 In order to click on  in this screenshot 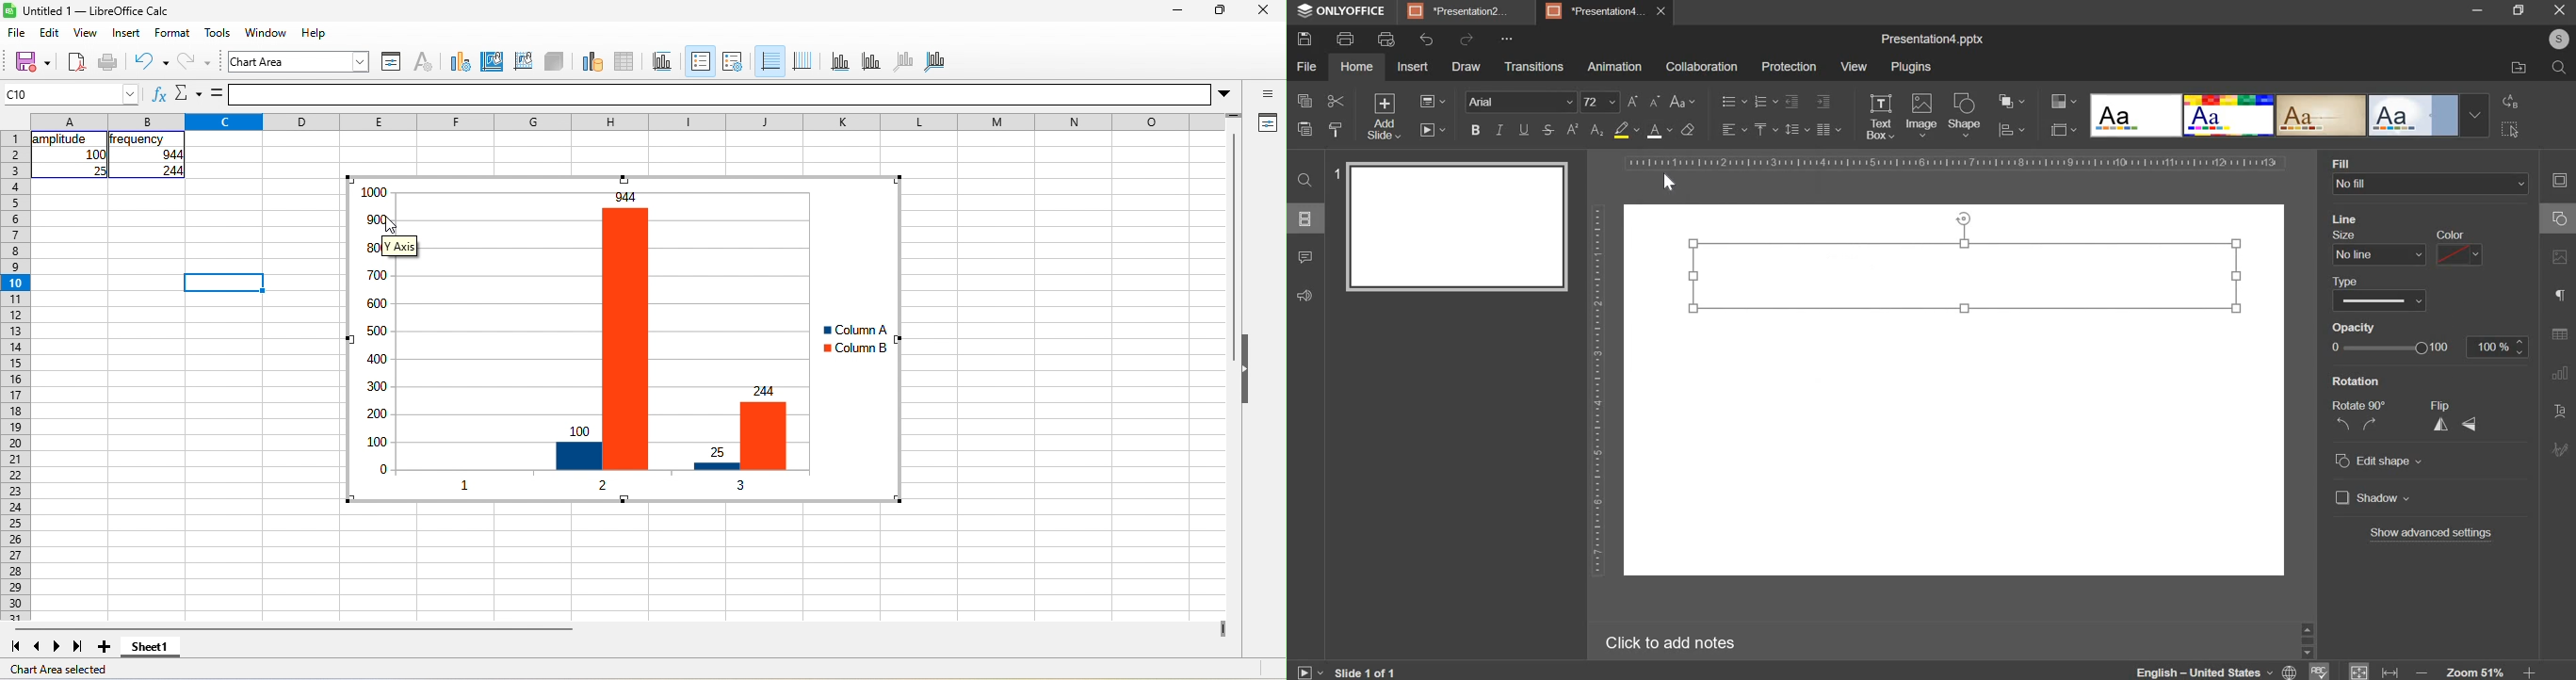, I will do `click(2558, 453)`.